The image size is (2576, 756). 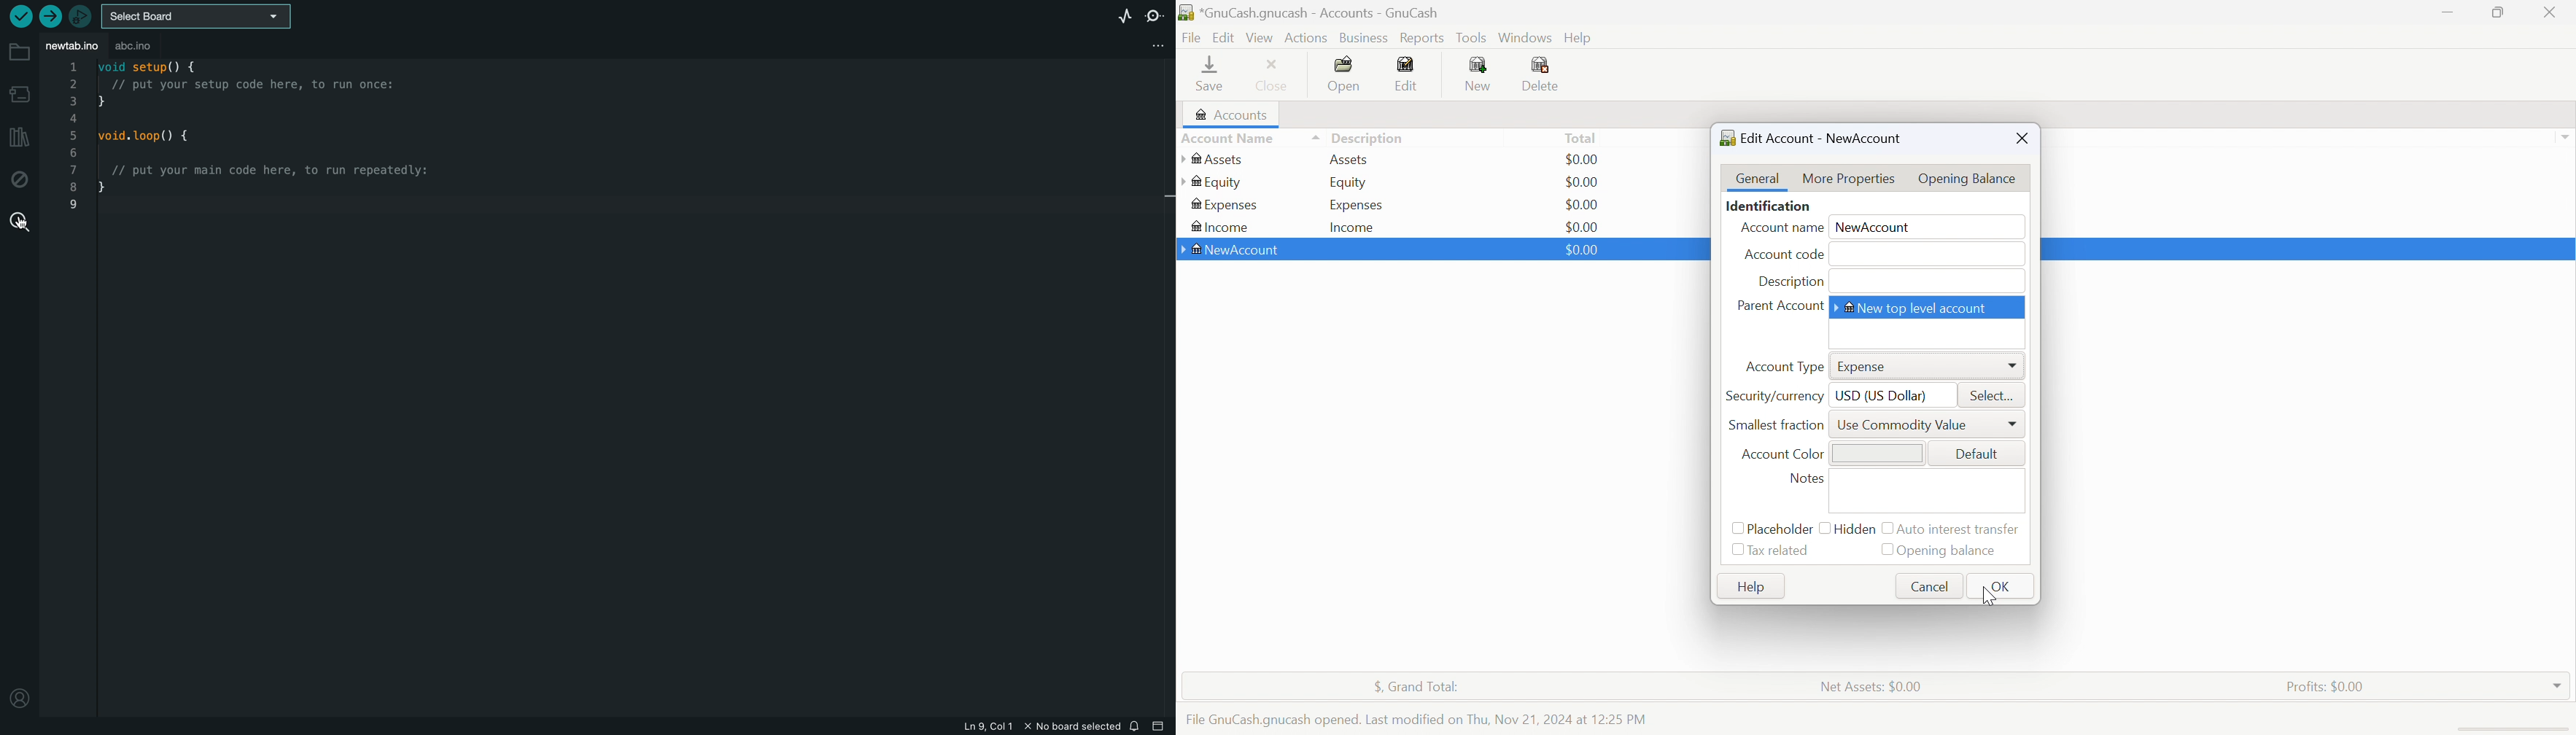 I want to click on General, so click(x=1759, y=179).